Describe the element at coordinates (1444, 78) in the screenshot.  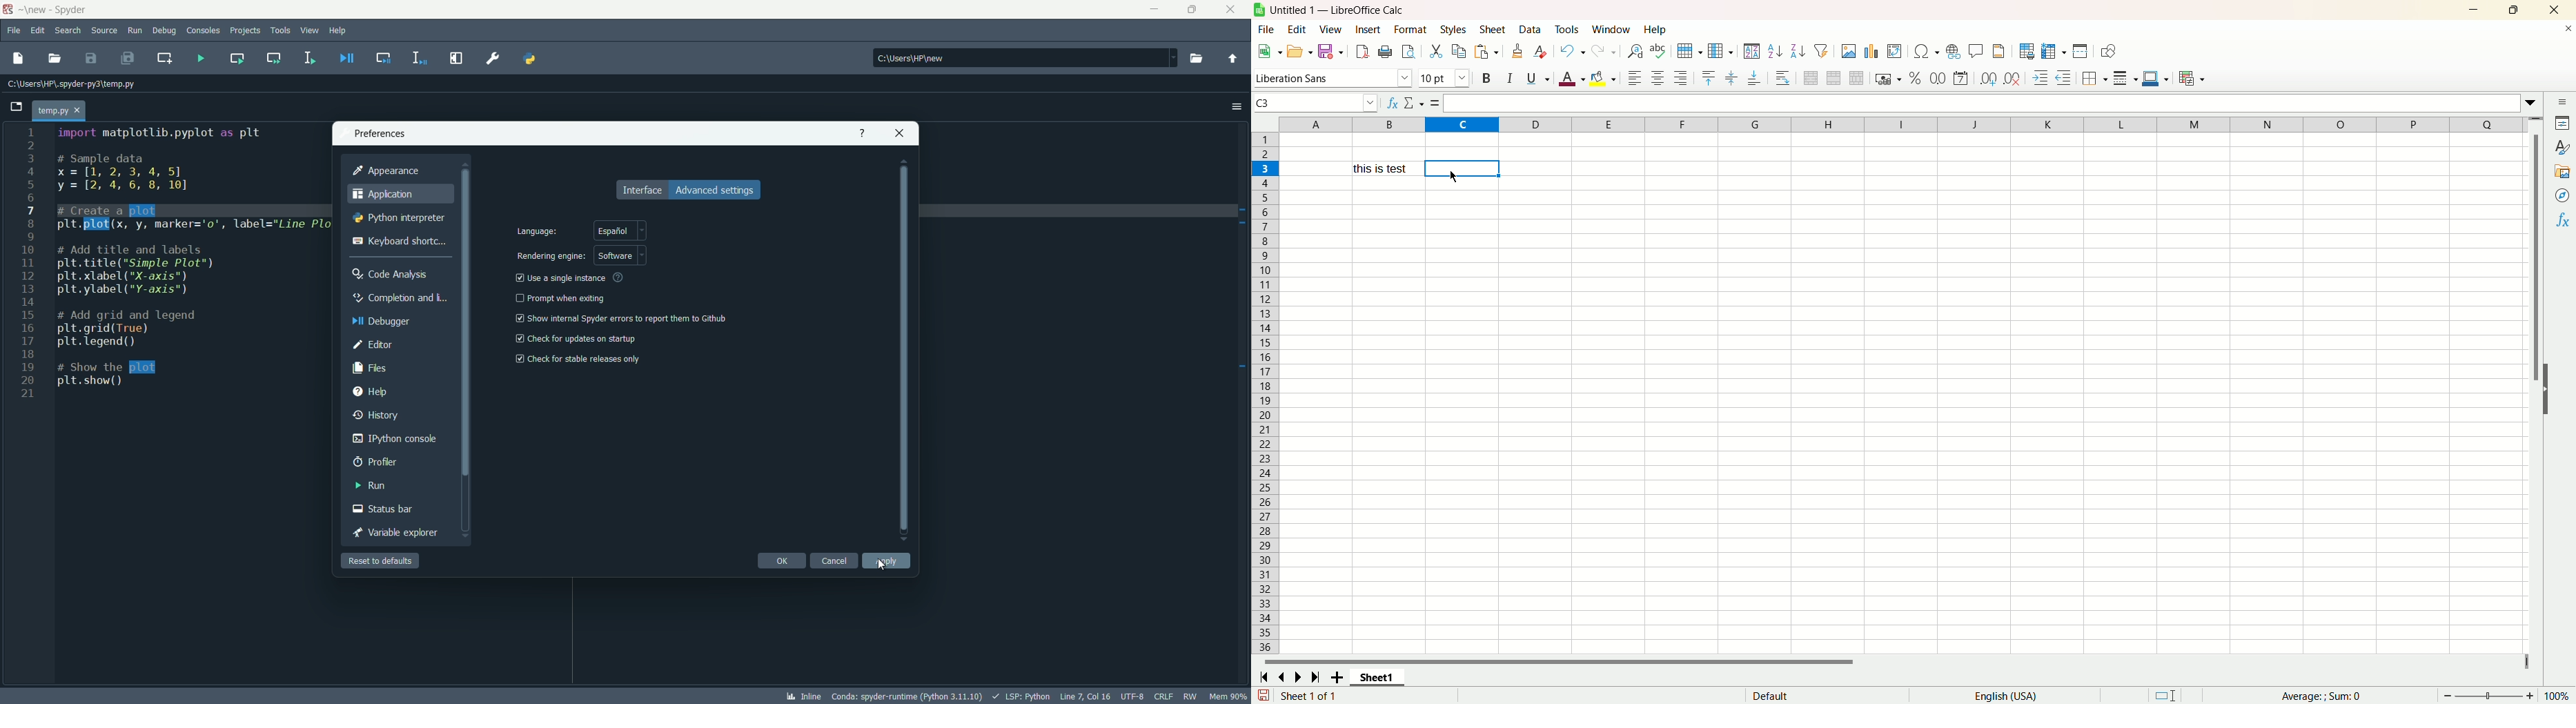
I see `font size` at that location.